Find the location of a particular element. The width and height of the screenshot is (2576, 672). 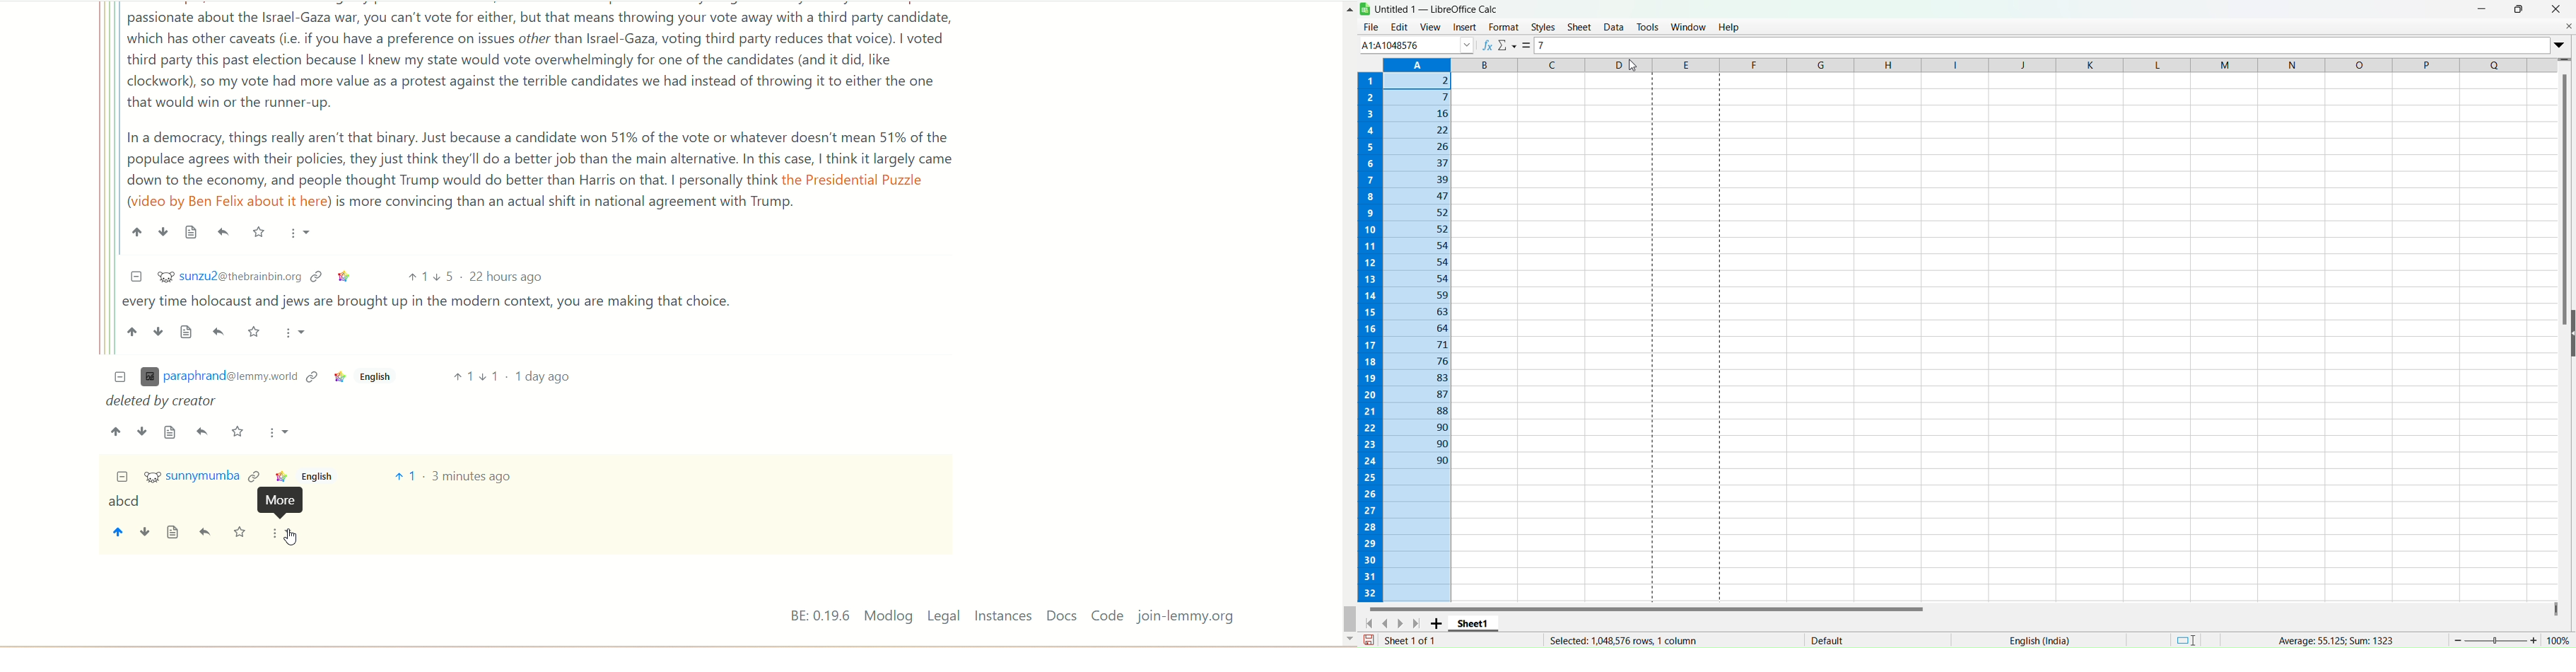

22 hours ago is located at coordinates (508, 277).